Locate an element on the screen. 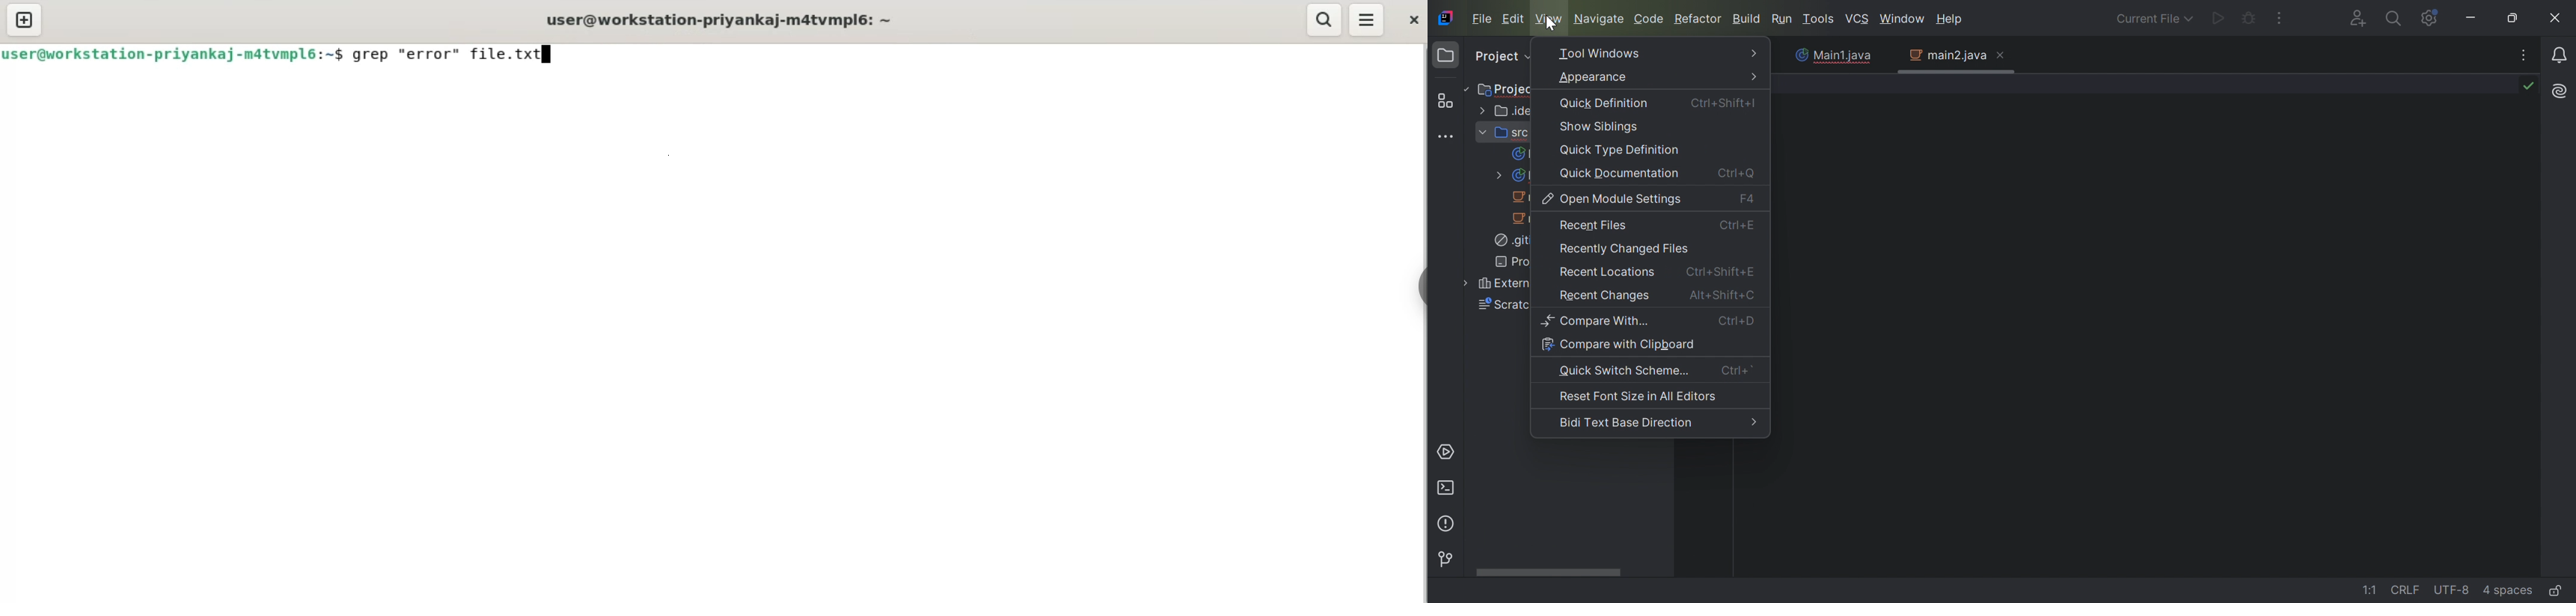 The image size is (2576, 616). Scratches and Consoles is located at coordinates (1498, 306).